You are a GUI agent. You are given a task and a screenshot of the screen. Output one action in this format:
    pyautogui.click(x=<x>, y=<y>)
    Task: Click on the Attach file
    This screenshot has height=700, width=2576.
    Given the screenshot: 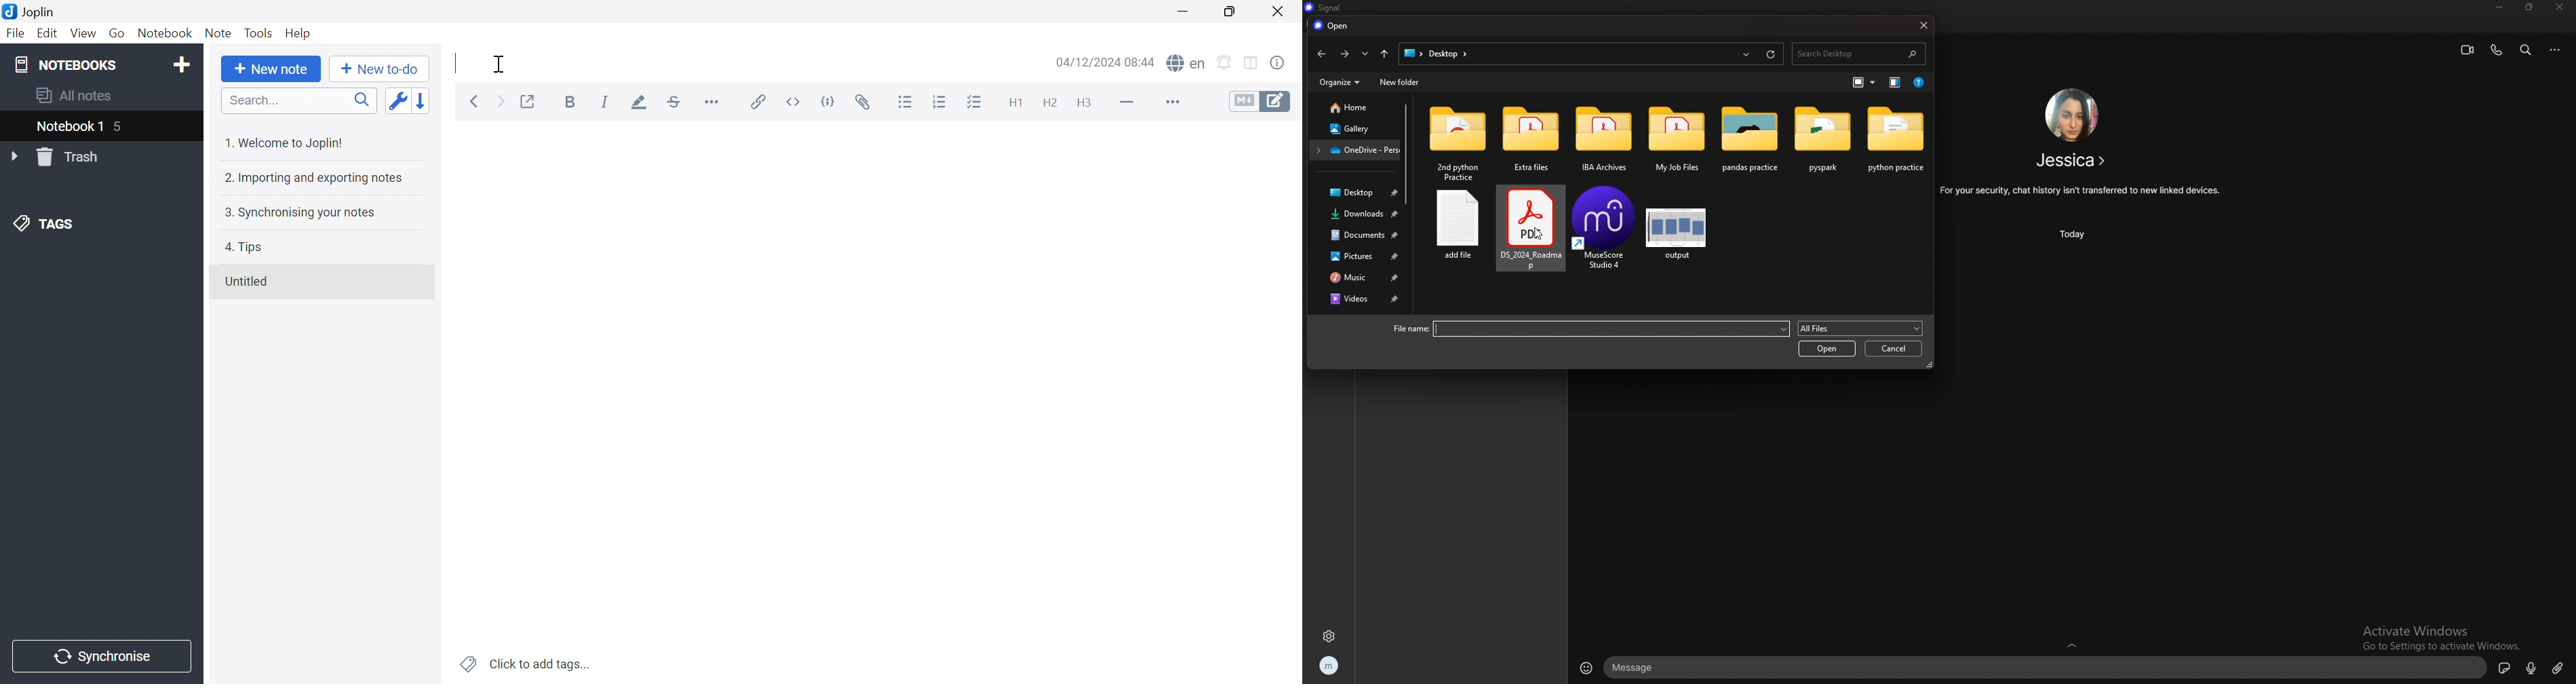 What is the action you would take?
    pyautogui.click(x=865, y=102)
    